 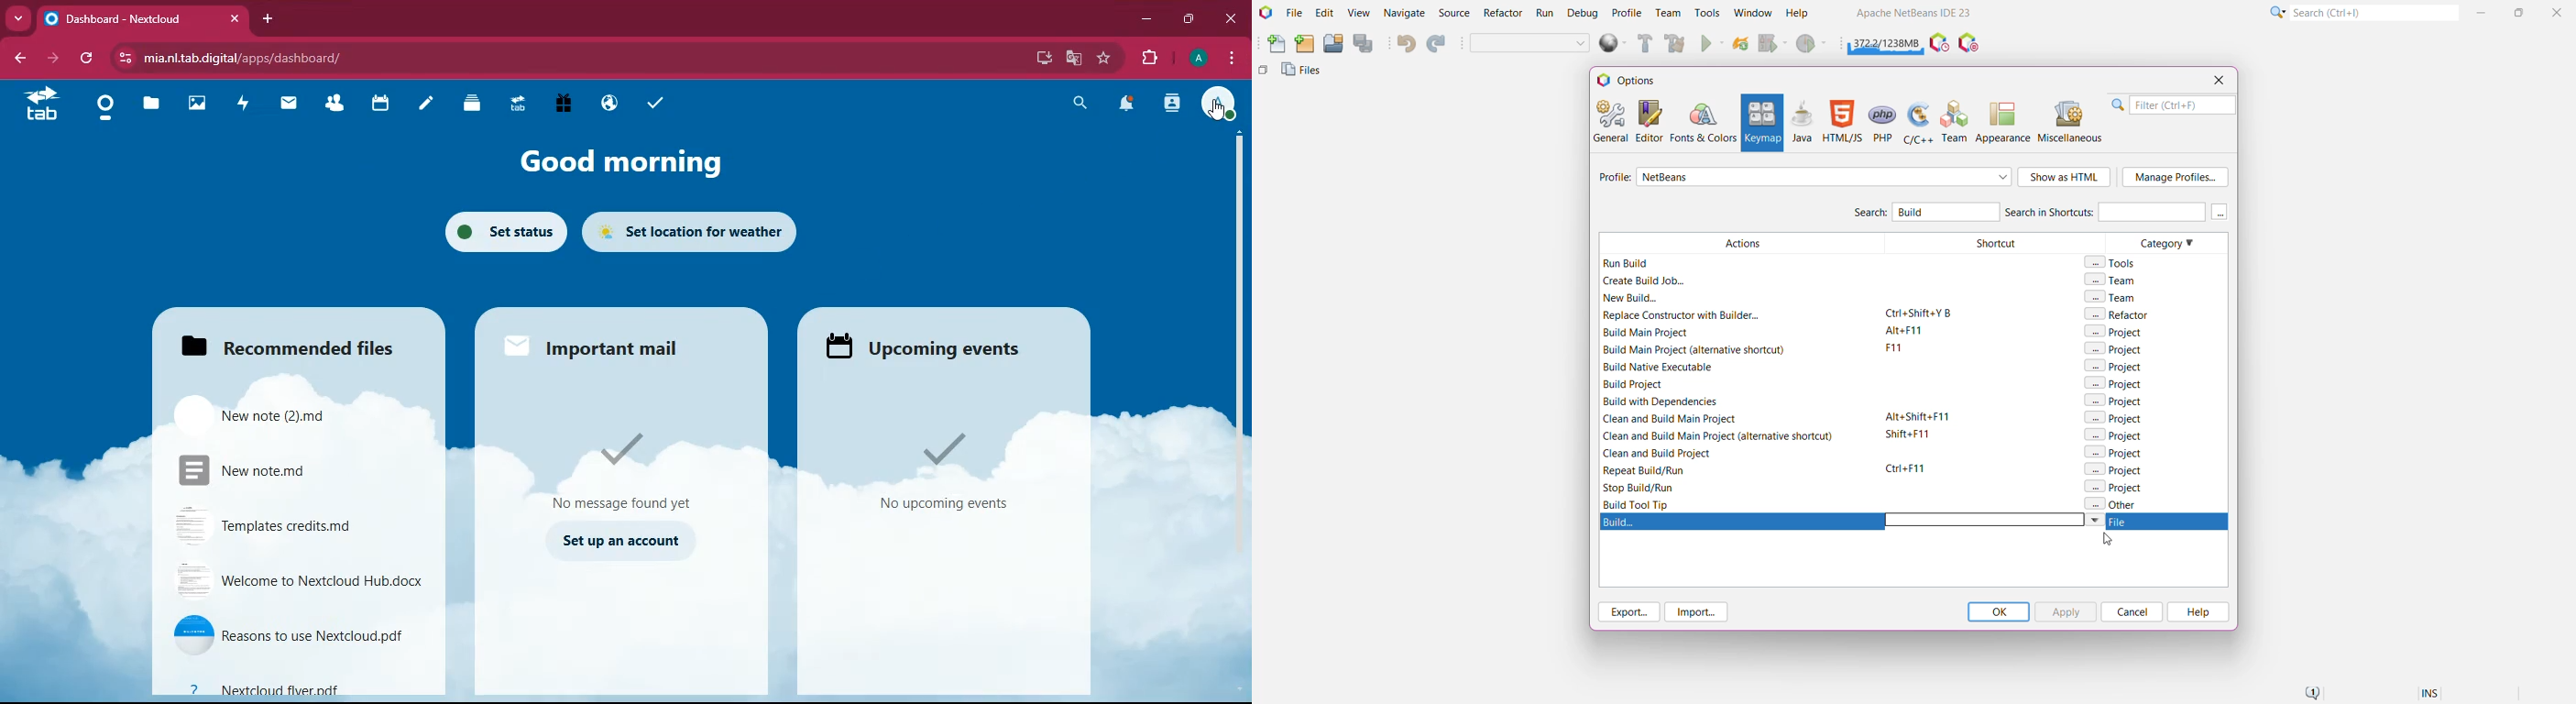 I want to click on back, so click(x=18, y=59).